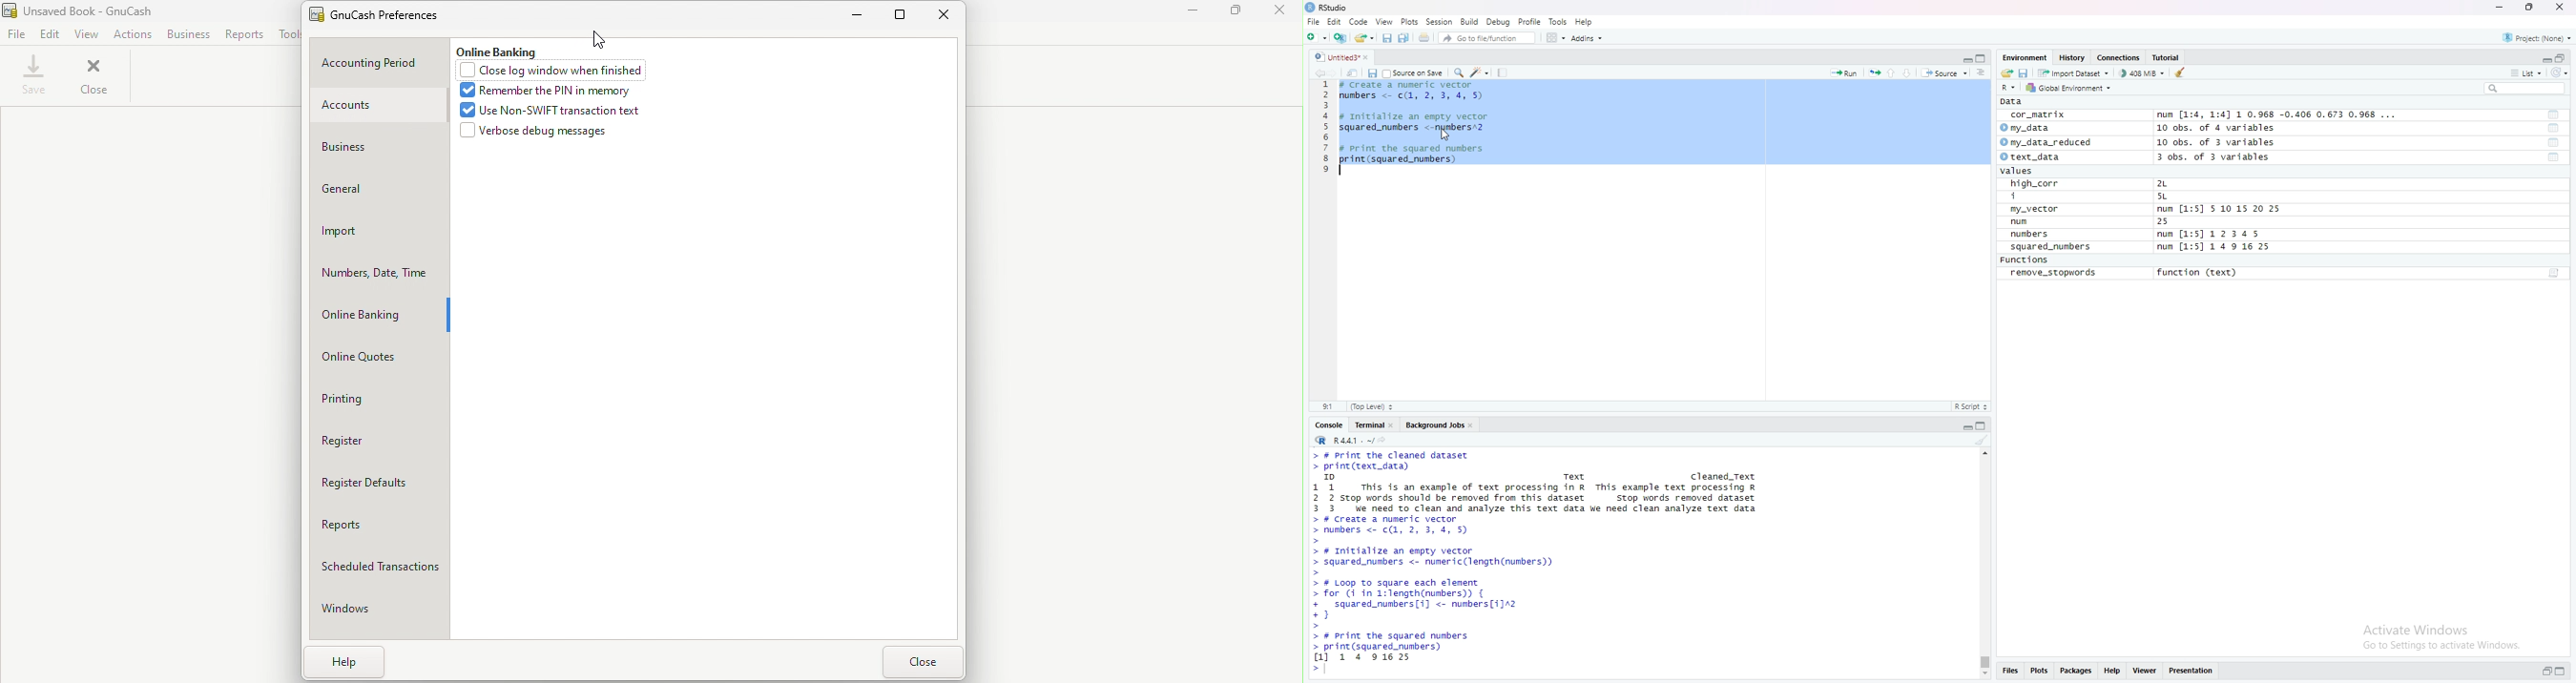  I want to click on 9:1, so click(1327, 406).